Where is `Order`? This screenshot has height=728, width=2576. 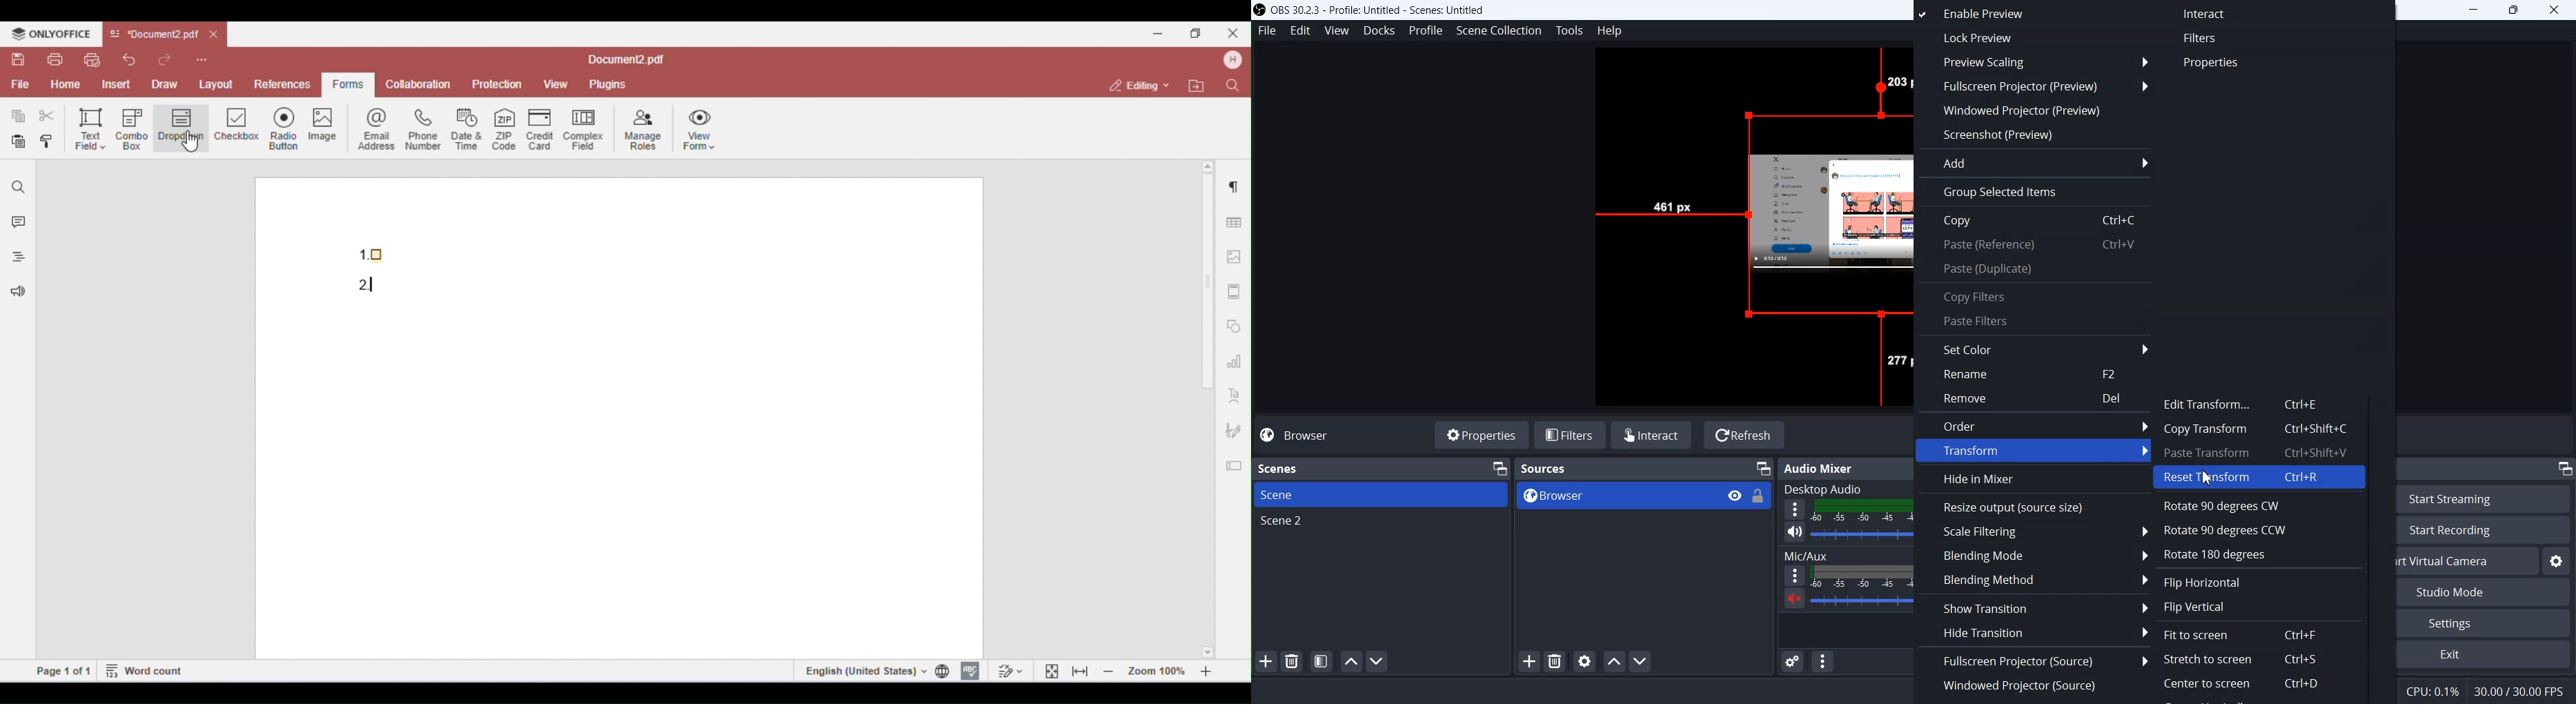 Order is located at coordinates (2034, 424).